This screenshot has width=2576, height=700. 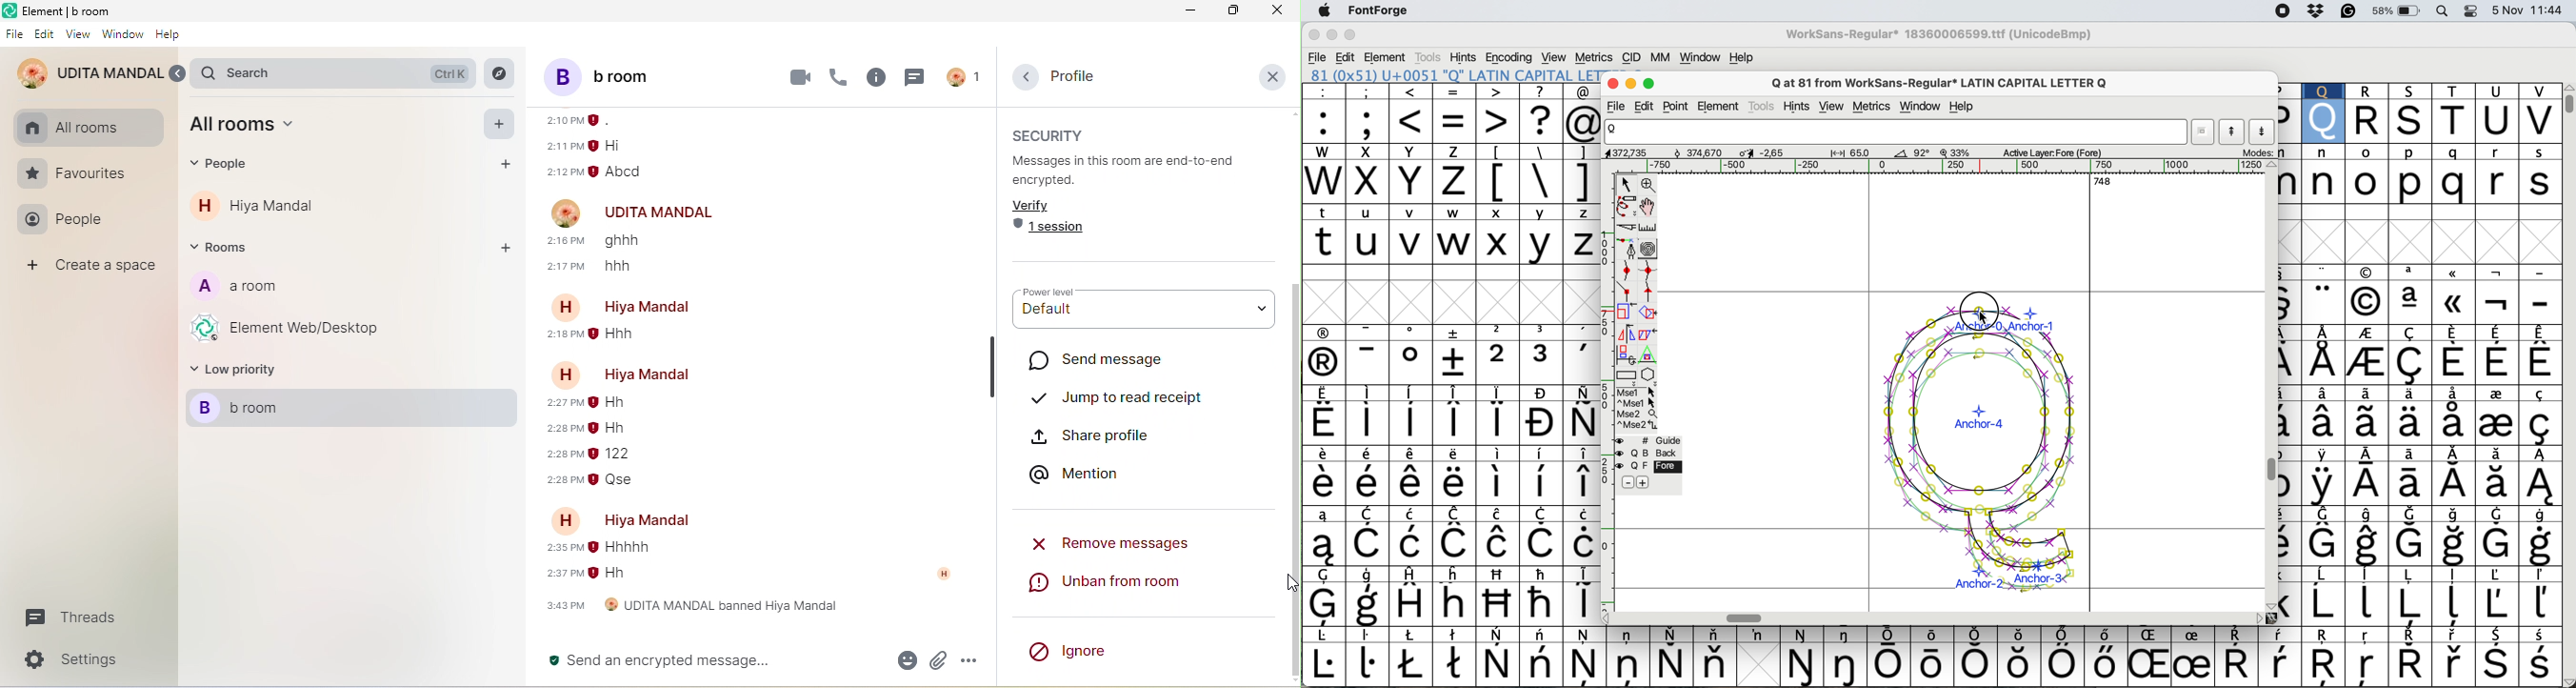 I want to click on jump to read receipt, so click(x=1118, y=393).